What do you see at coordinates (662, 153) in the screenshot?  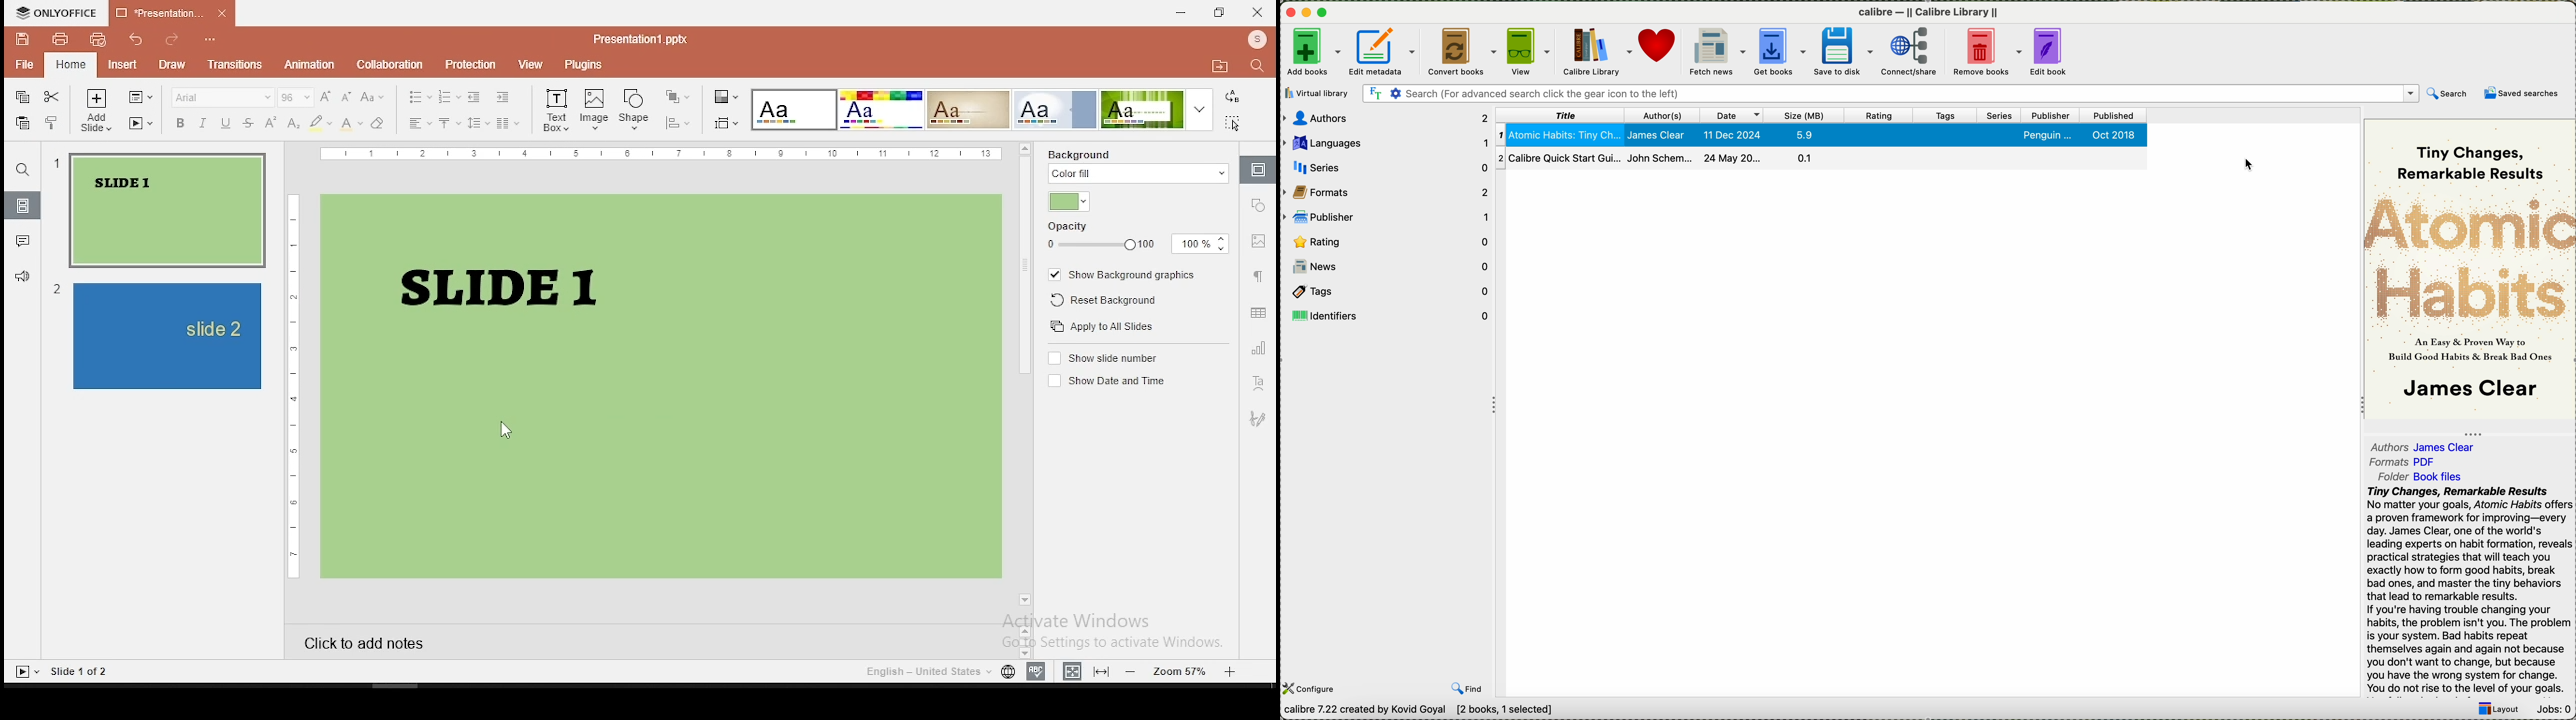 I see `horizontal scale` at bounding box center [662, 153].